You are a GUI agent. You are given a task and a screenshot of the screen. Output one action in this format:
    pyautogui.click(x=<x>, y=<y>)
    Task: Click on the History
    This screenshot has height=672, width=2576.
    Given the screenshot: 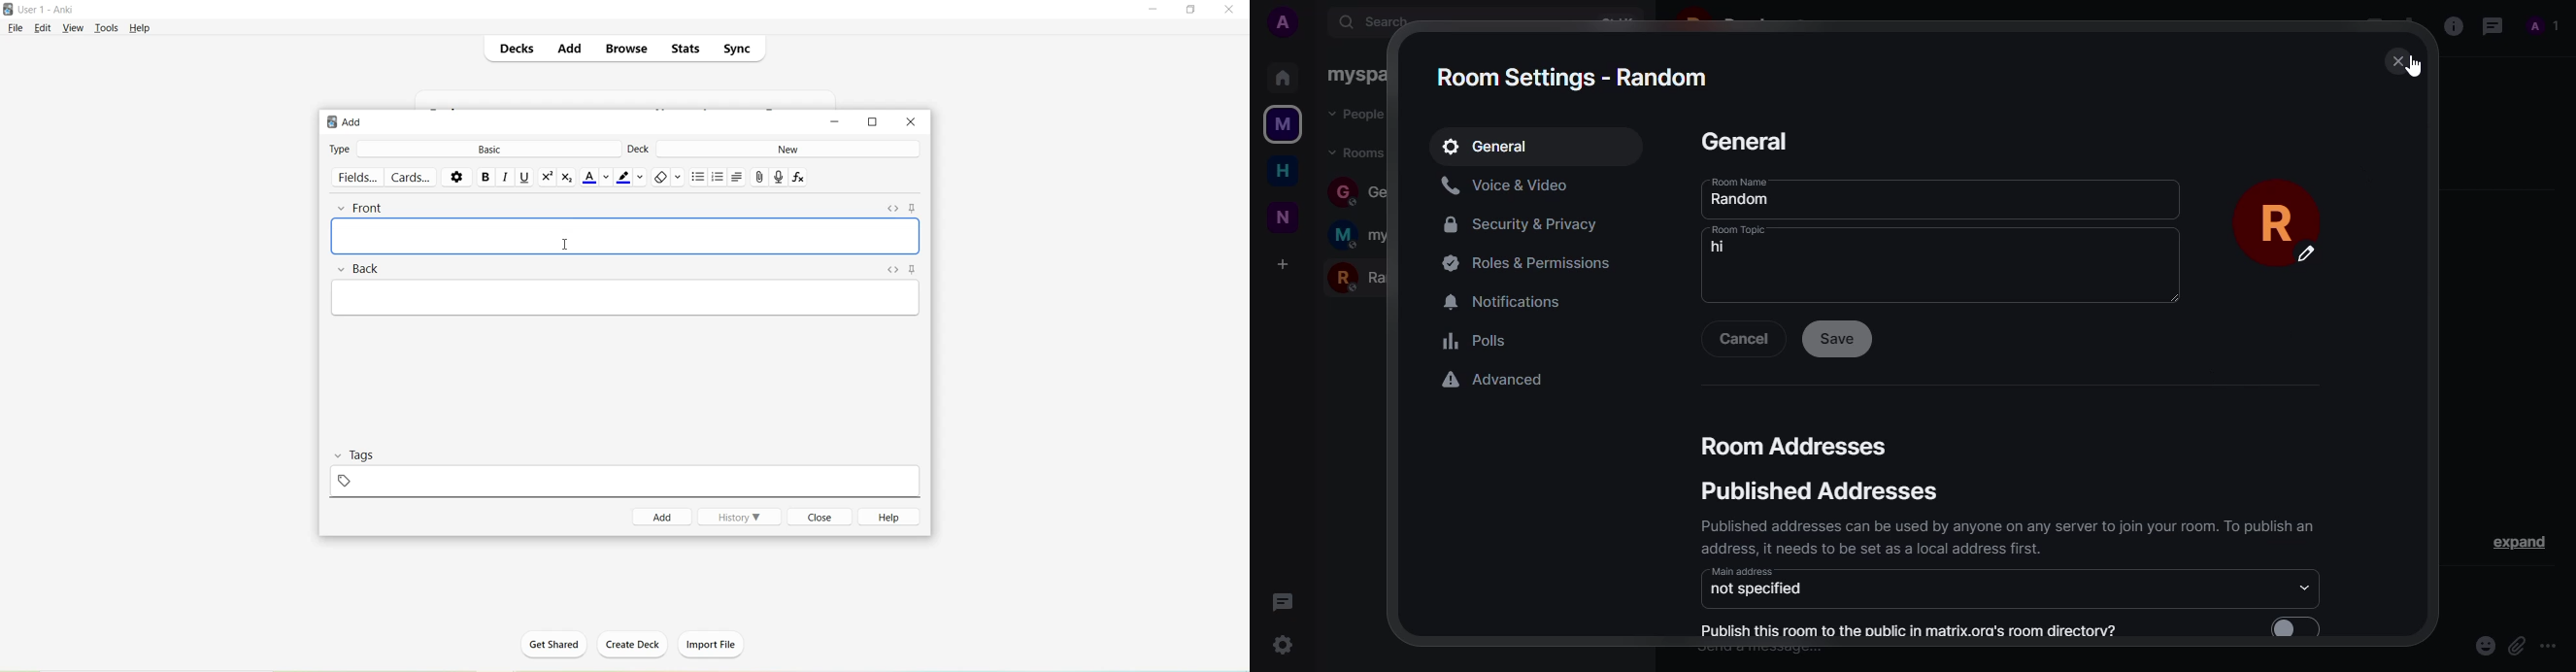 What is the action you would take?
    pyautogui.click(x=740, y=516)
    